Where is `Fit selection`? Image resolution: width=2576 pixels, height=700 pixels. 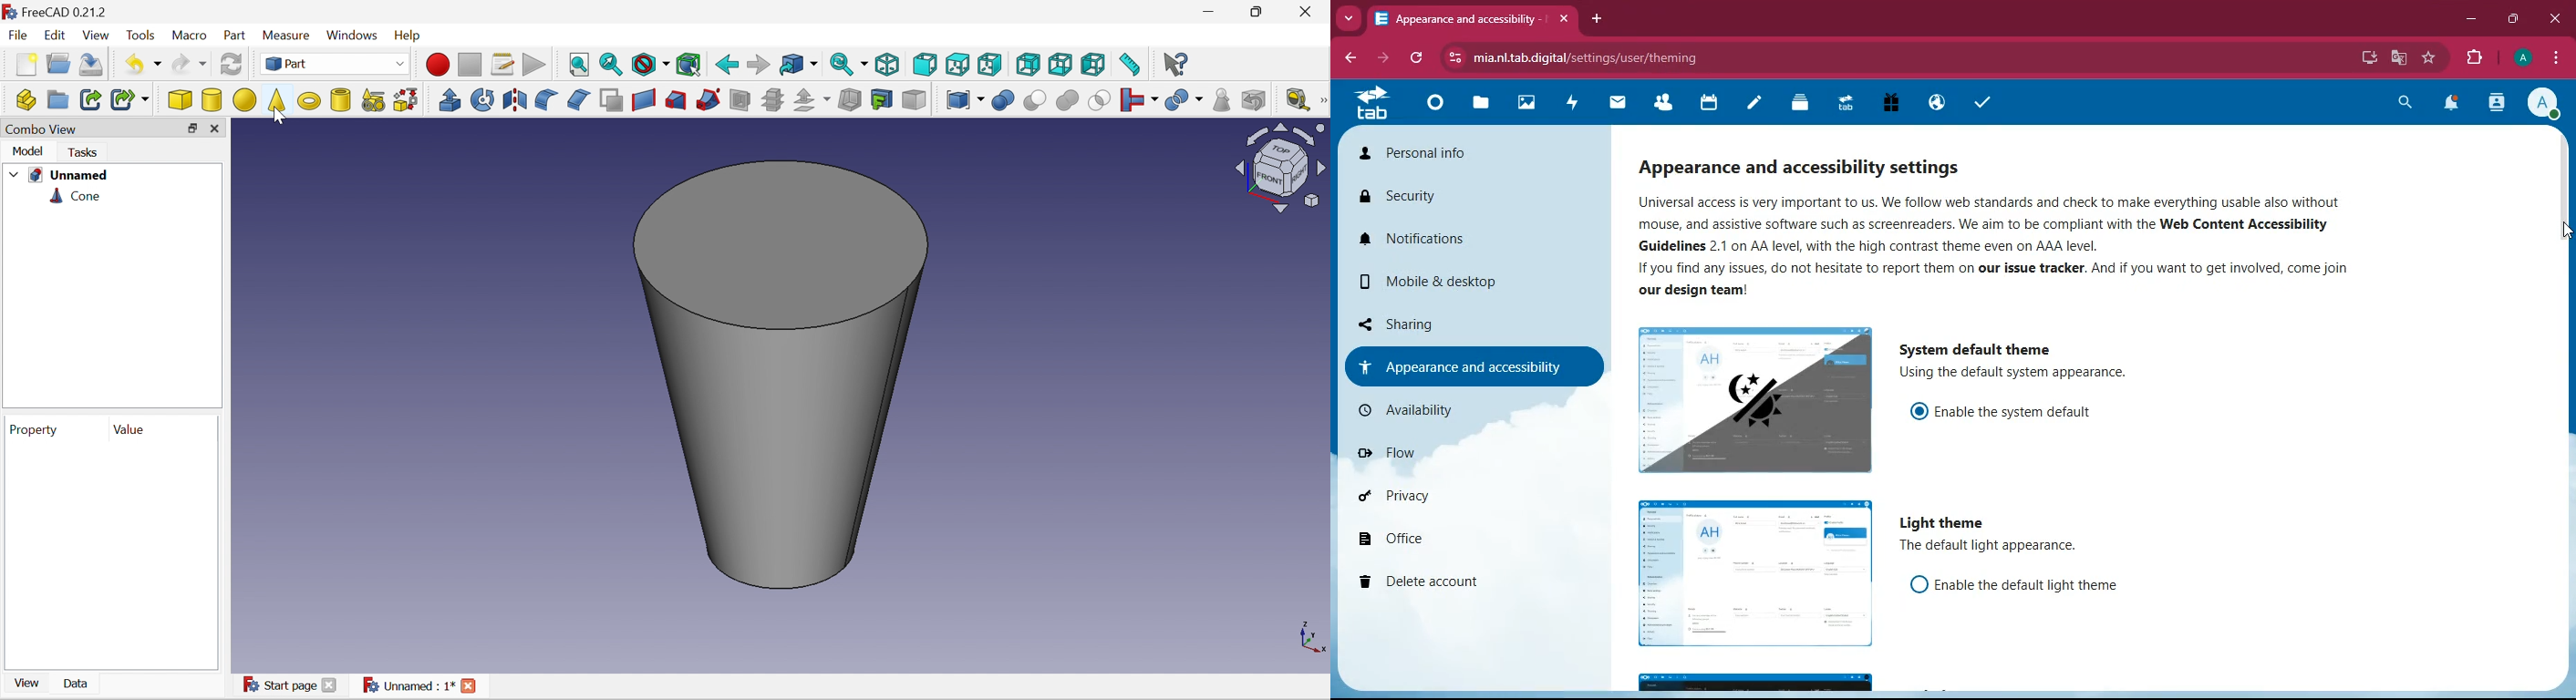
Fit selection is located at coordinates (612, 64).